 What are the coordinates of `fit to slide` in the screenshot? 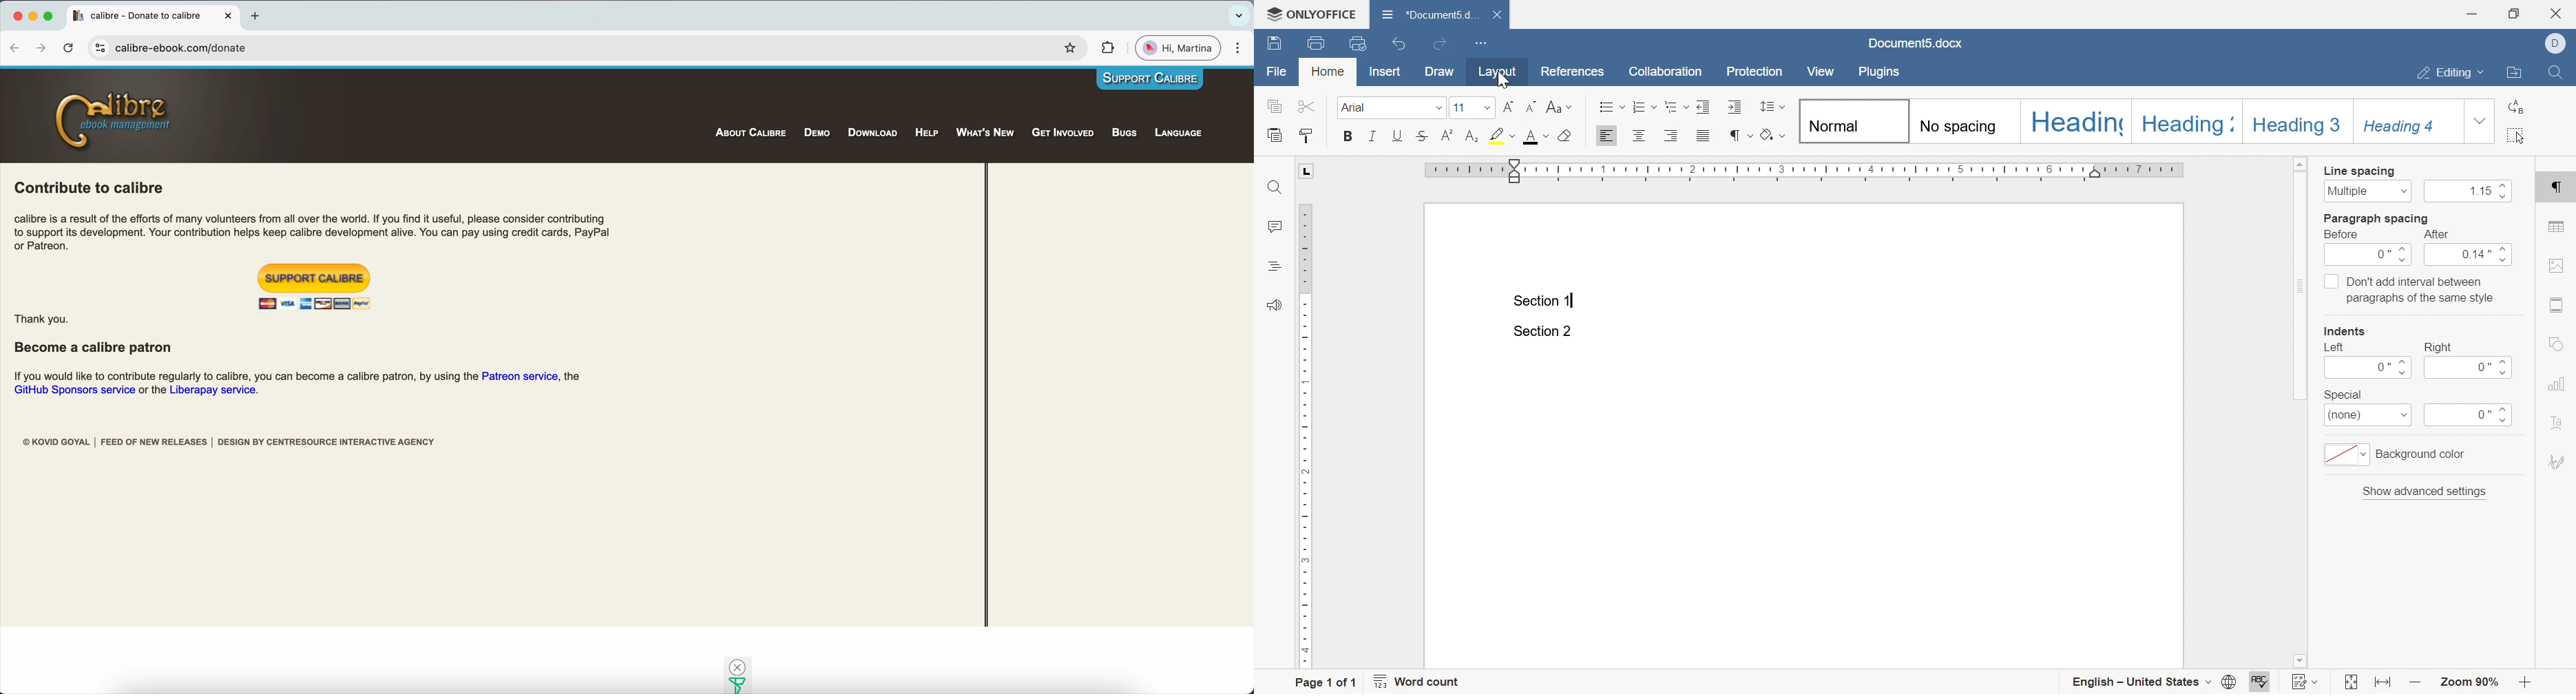 It's located at (2351, 682).